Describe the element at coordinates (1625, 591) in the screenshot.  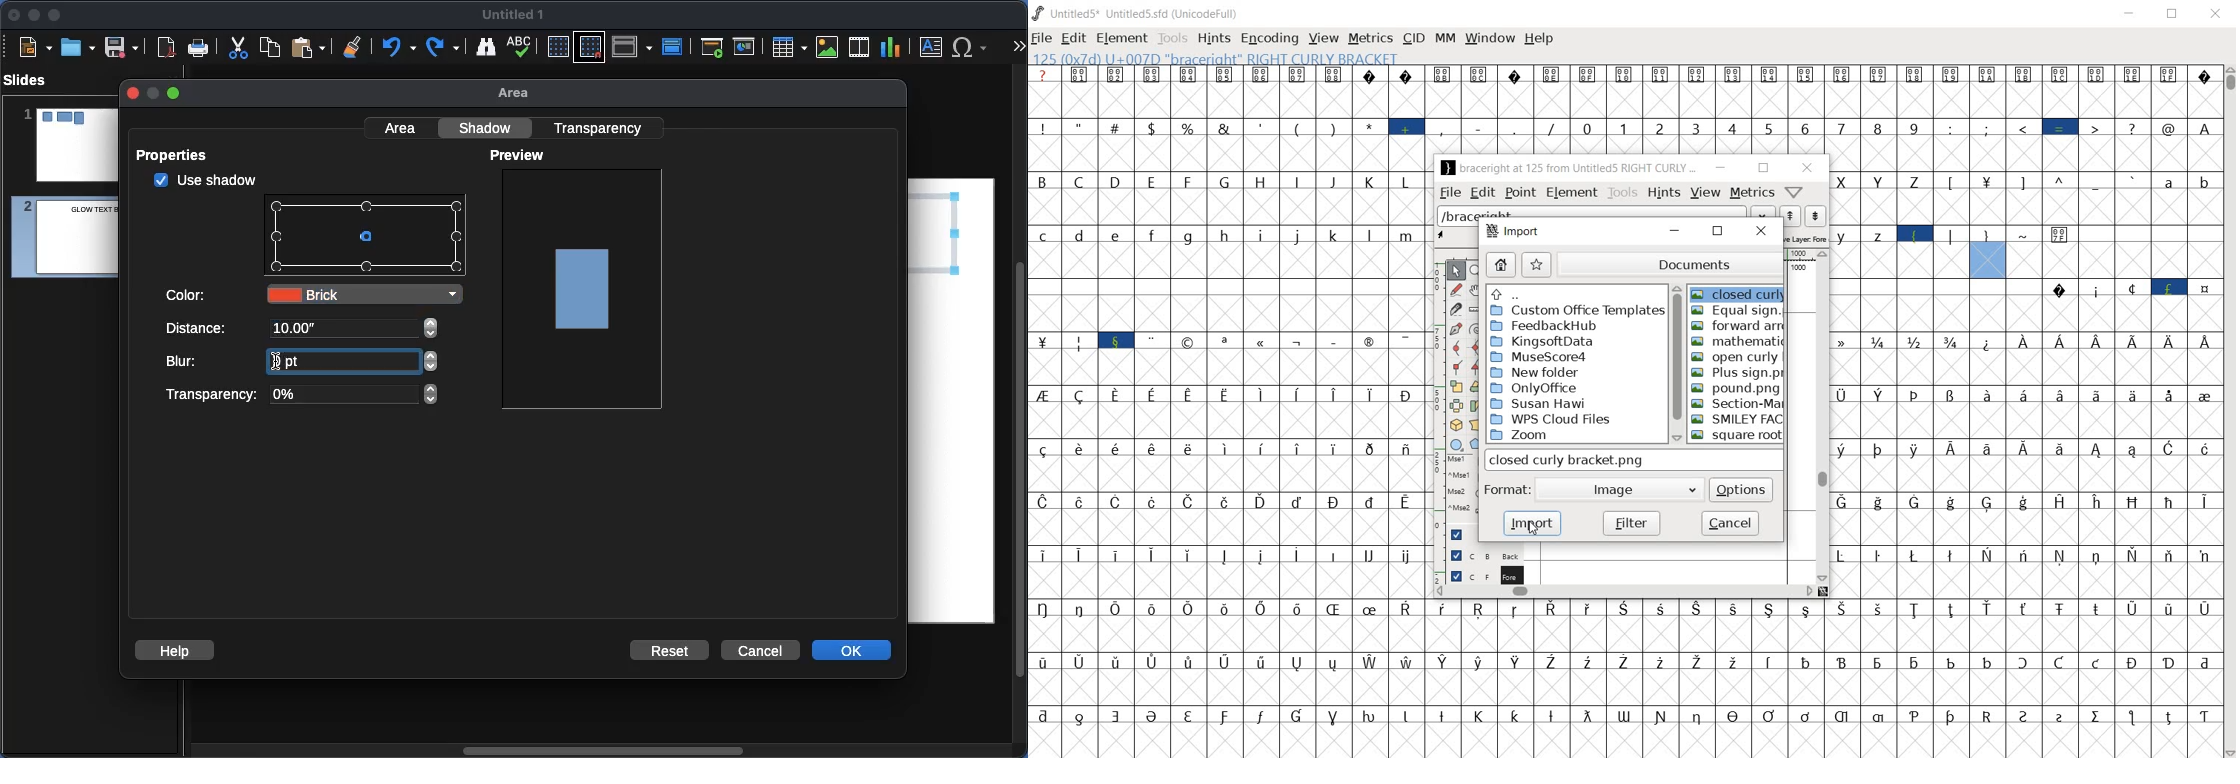
I see `scrollbar` at that location.